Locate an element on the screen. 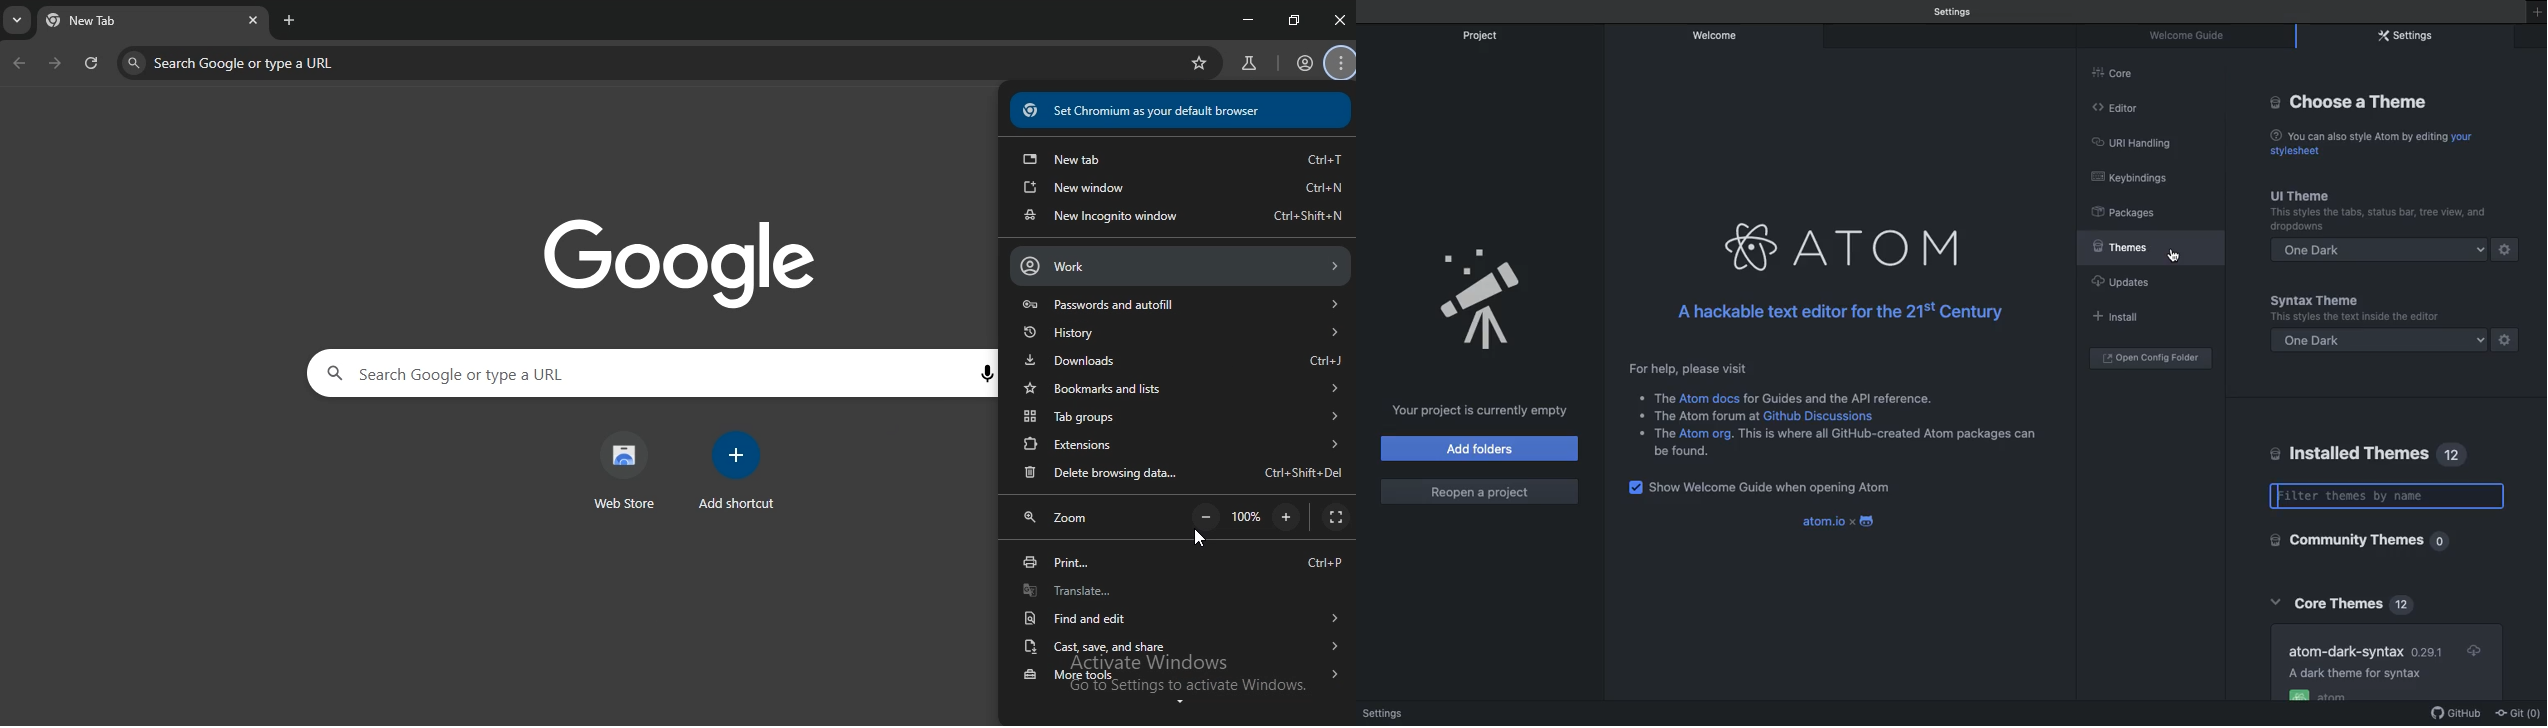  A hackable text editor for the 215! Century is located at coordinates (1837, 313).